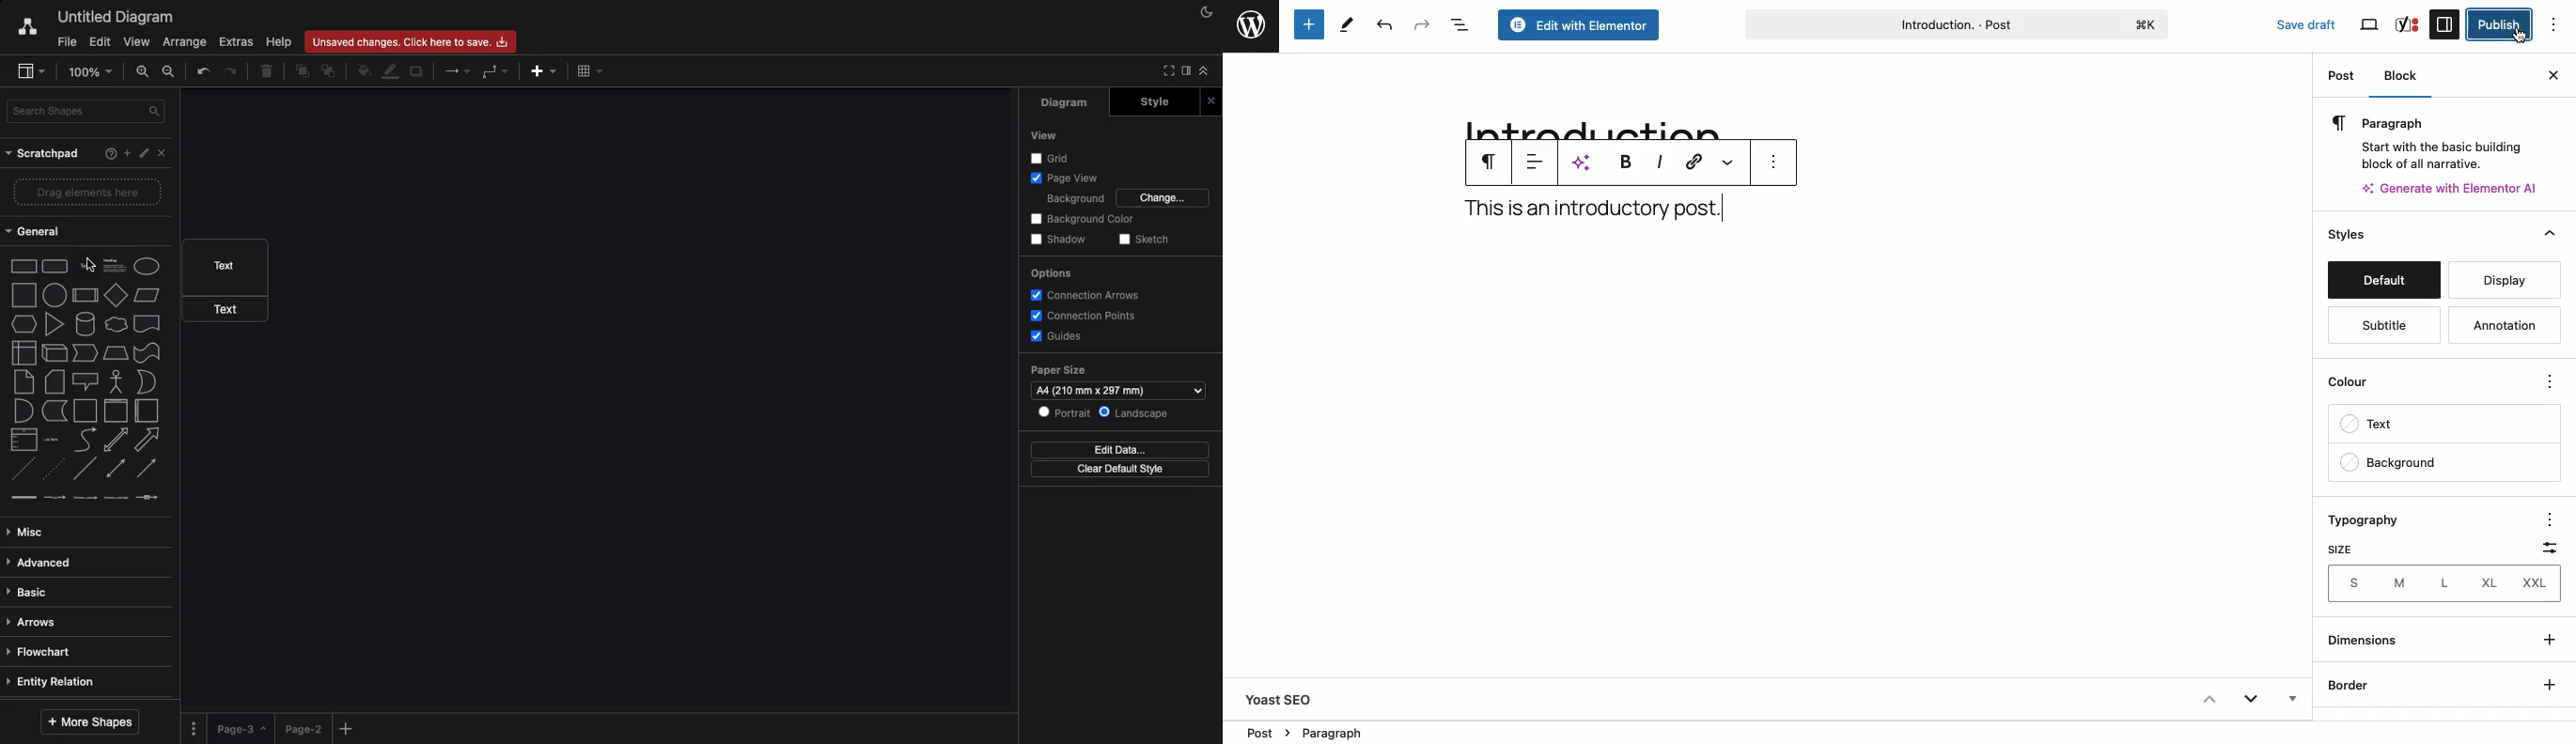 This screenshot has width=2576, height=756. What do you see at coordinates (107, 155) in the screenshot?
I see `Help` at bounding box center [107, 155].